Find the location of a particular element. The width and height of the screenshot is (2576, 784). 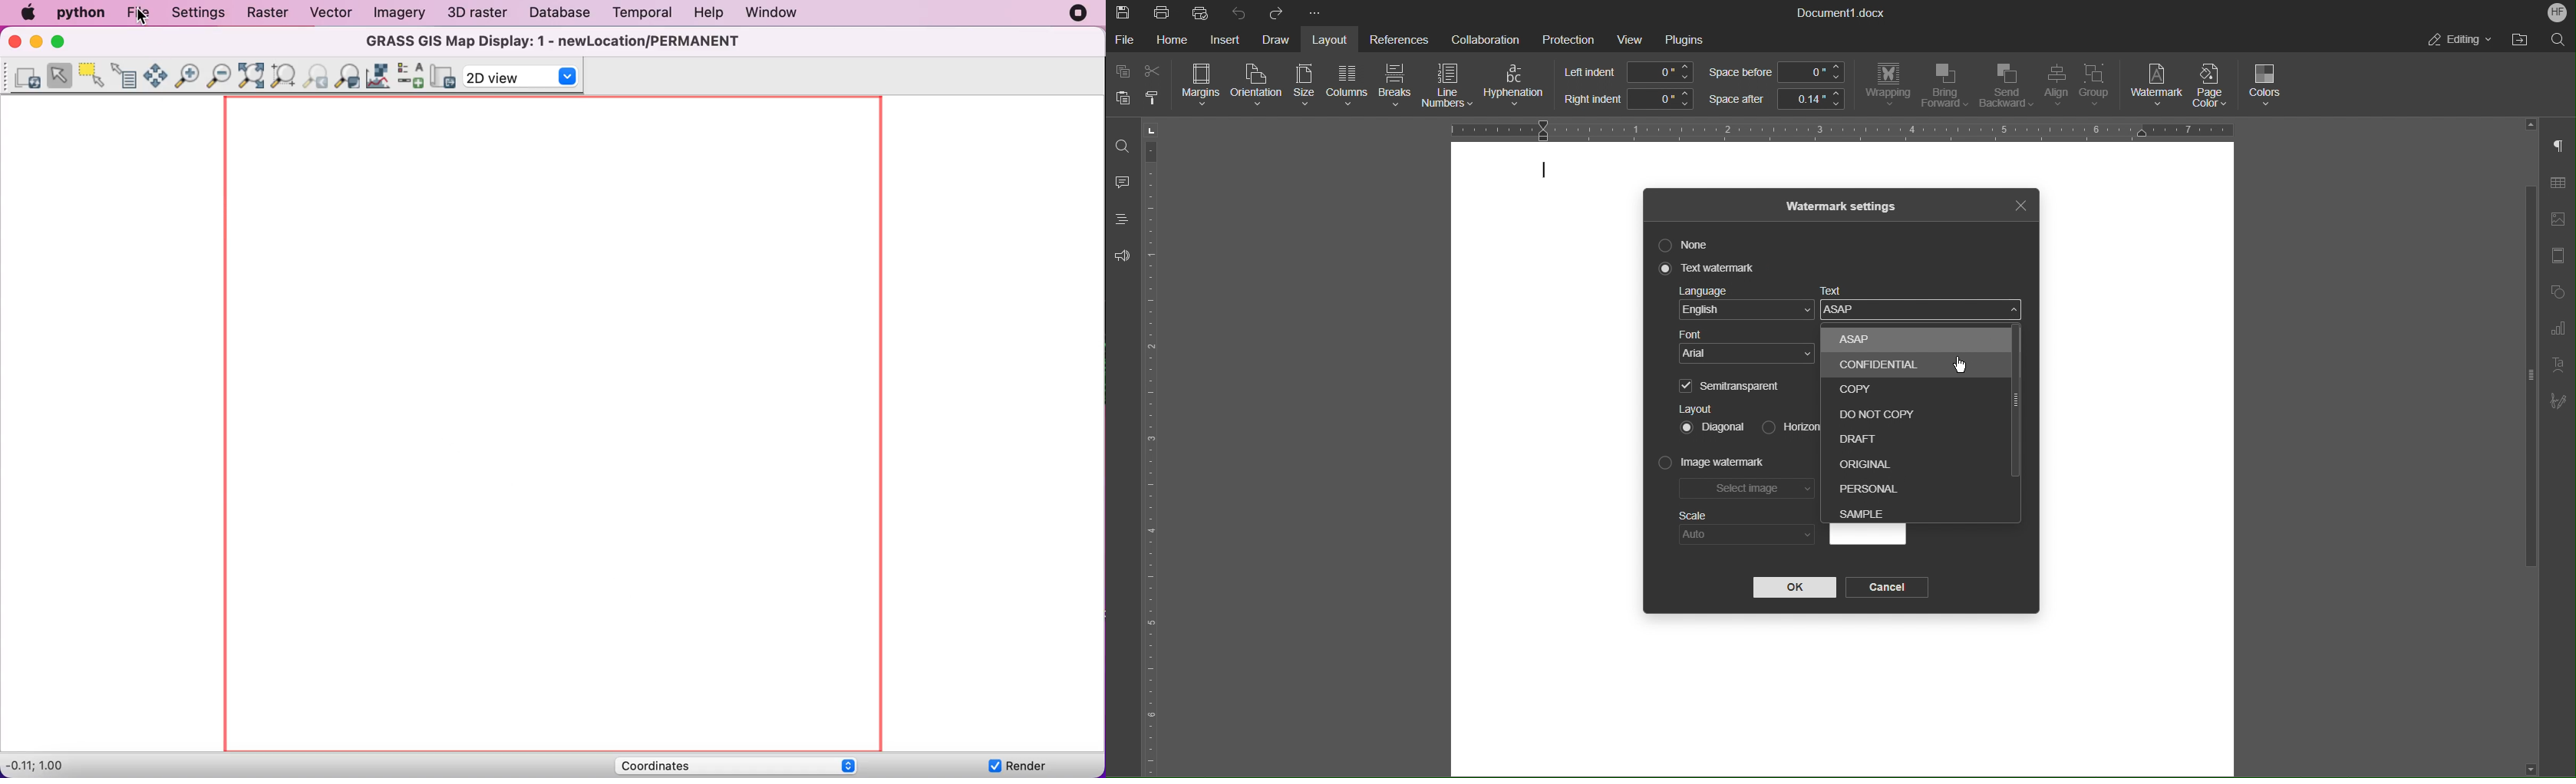

Diagonal is located at coordinates (1713, 426).